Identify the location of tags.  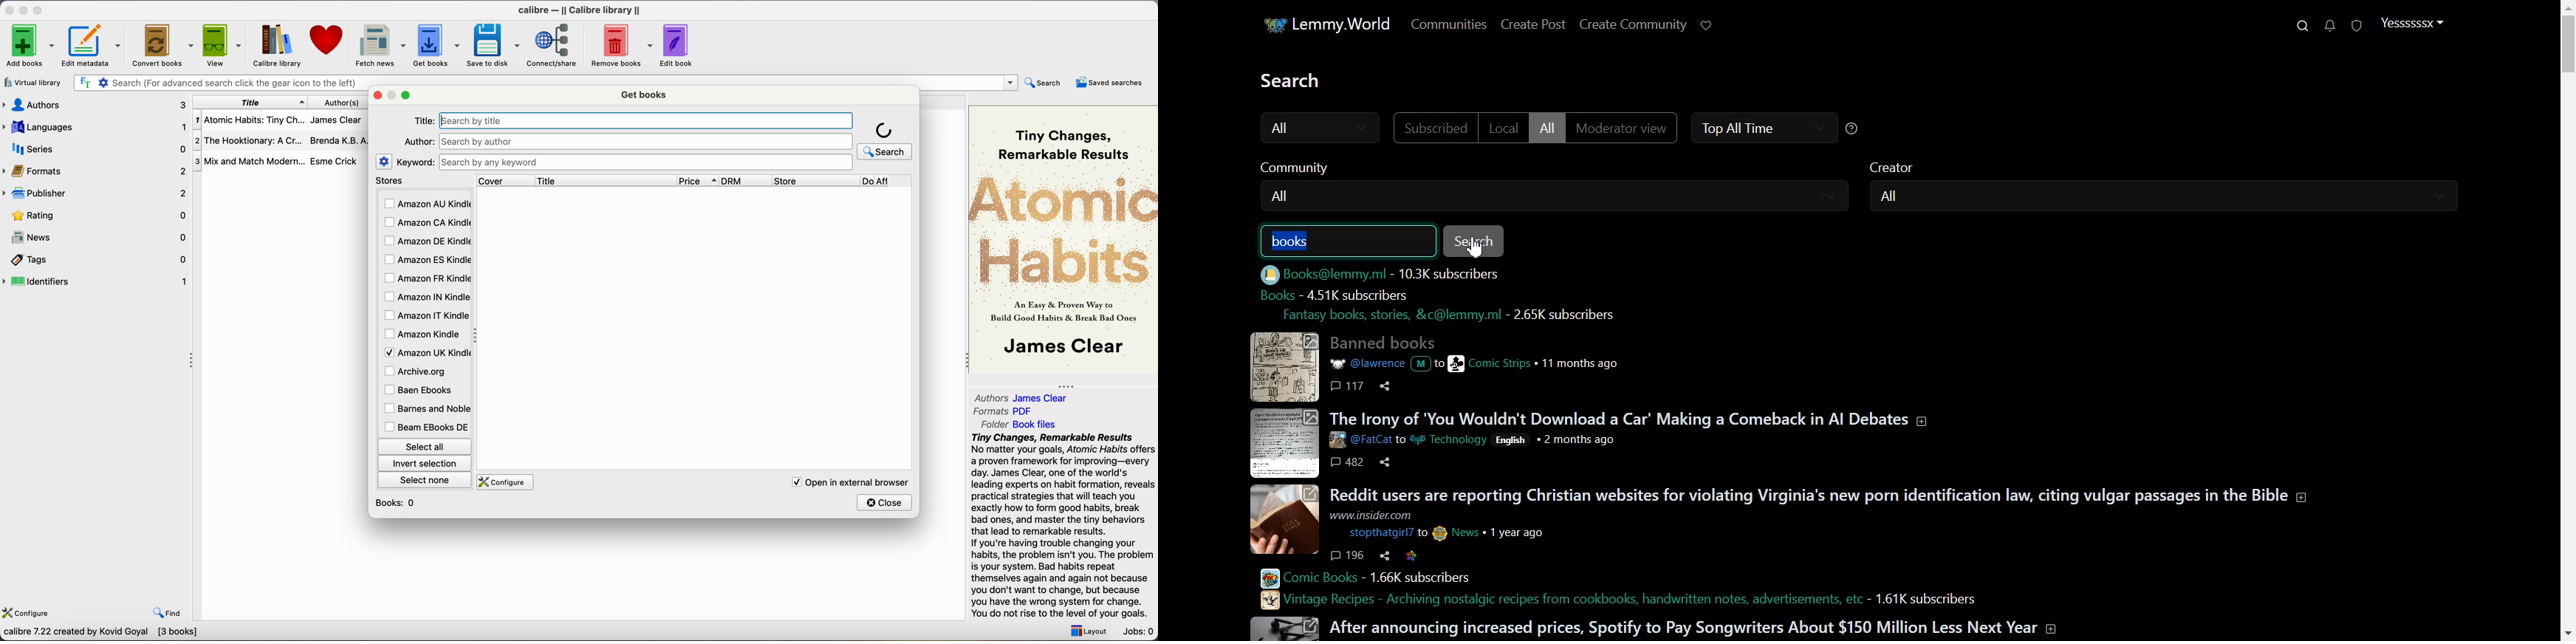
(97, 261).